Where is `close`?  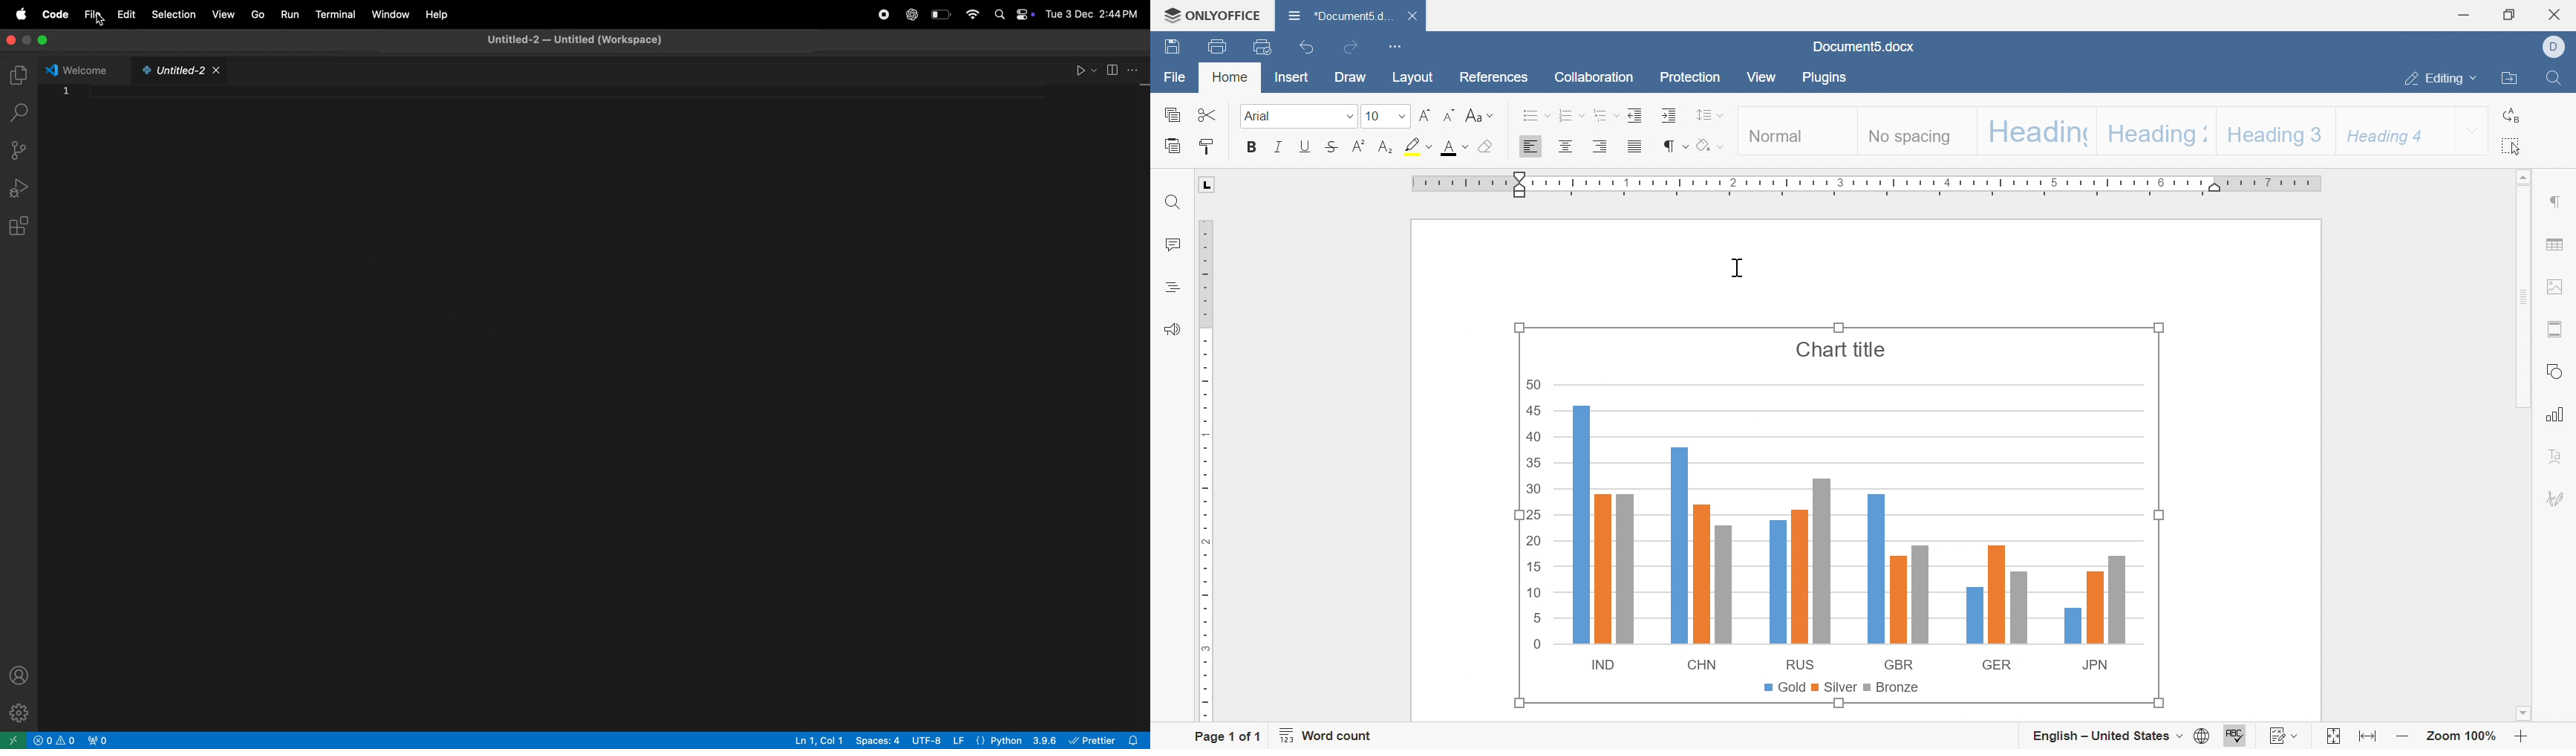
close is located at coordinates (10, 41).